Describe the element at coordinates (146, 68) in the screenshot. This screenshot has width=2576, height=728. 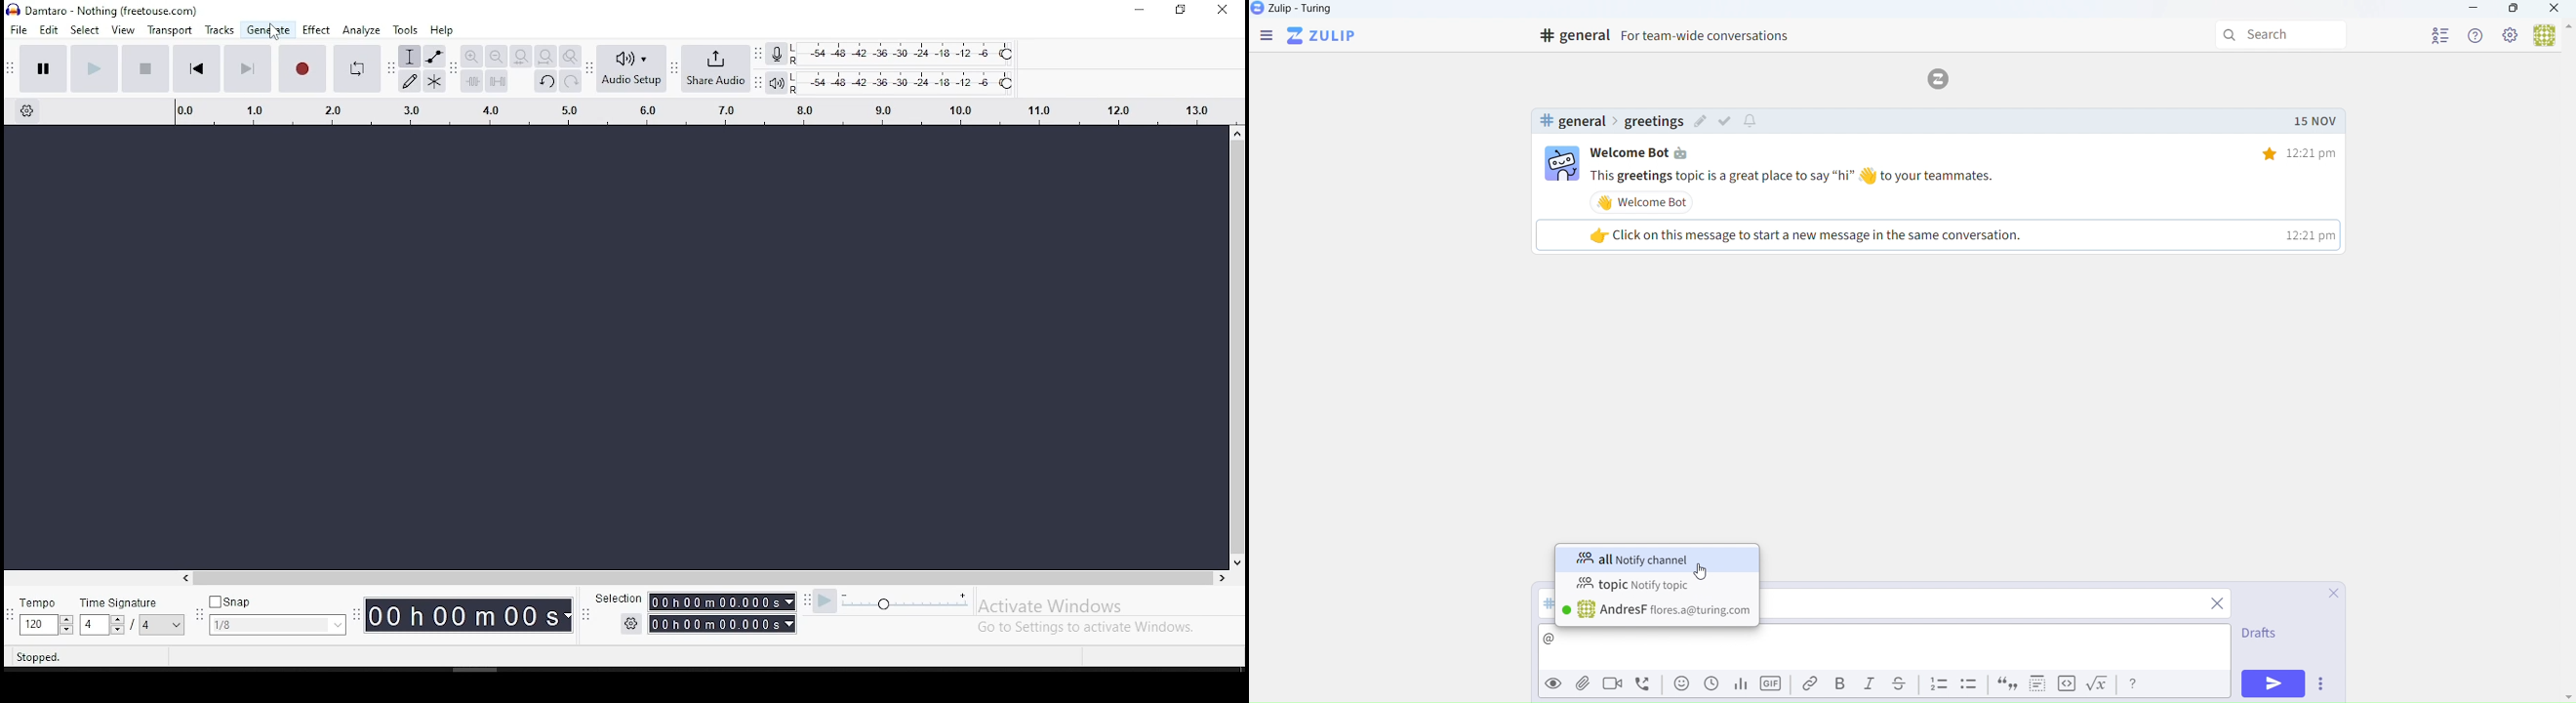
I see `stop` at that location.